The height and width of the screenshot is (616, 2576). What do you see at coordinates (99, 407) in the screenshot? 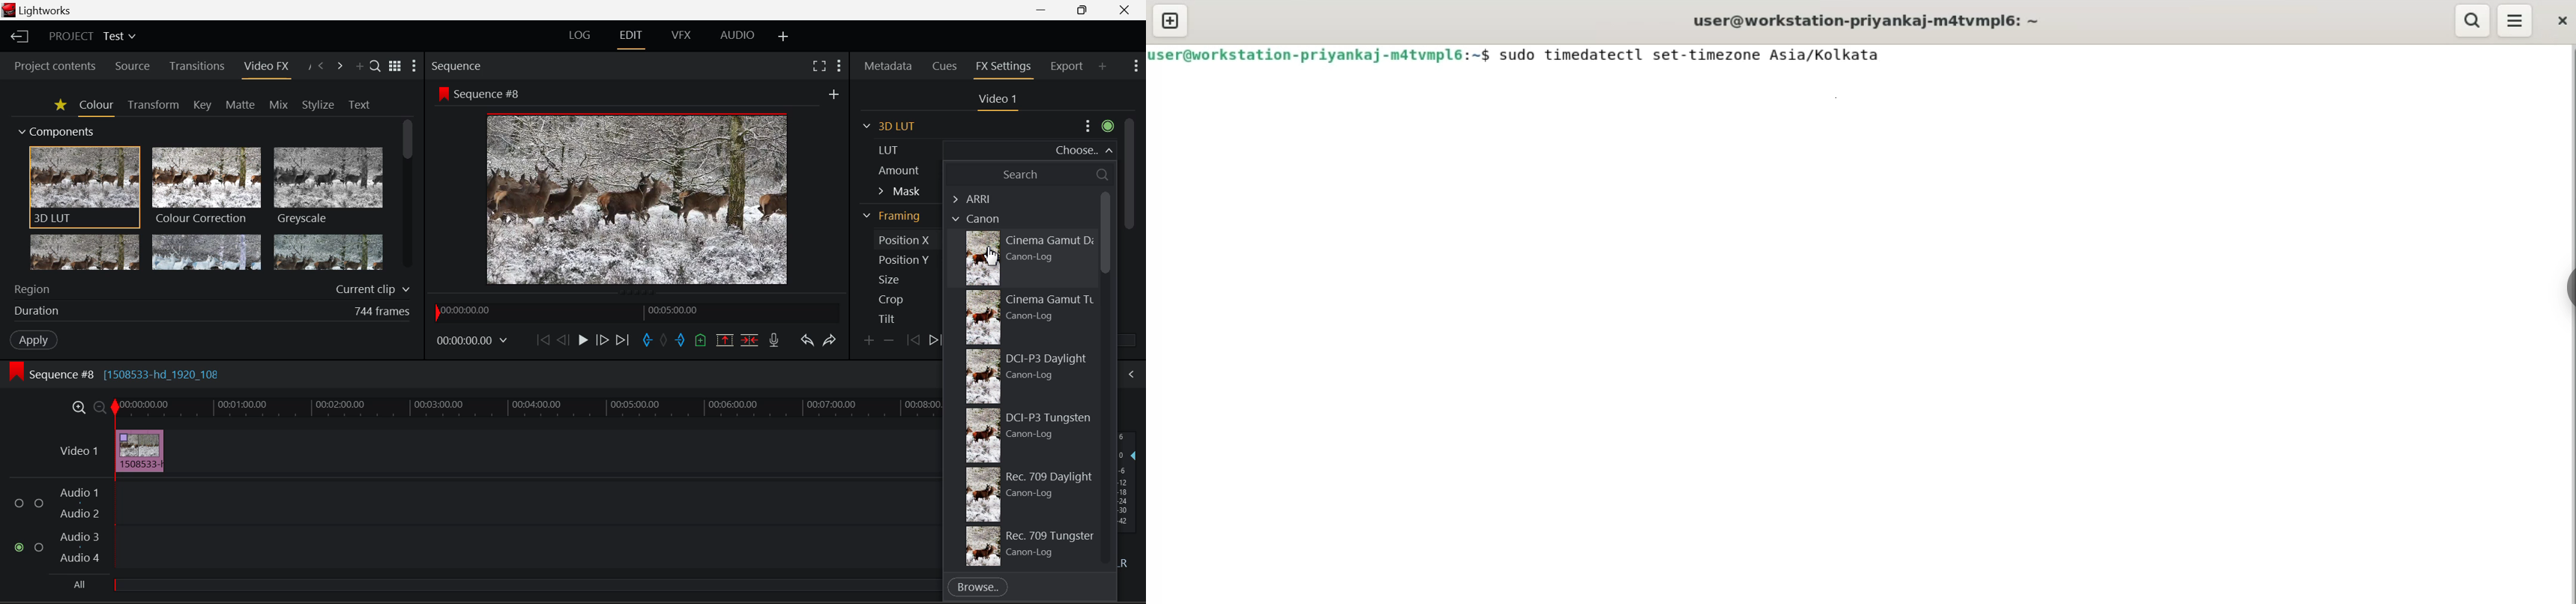
I see `Timeline Zoom Out` at bounding box center [99, 407].